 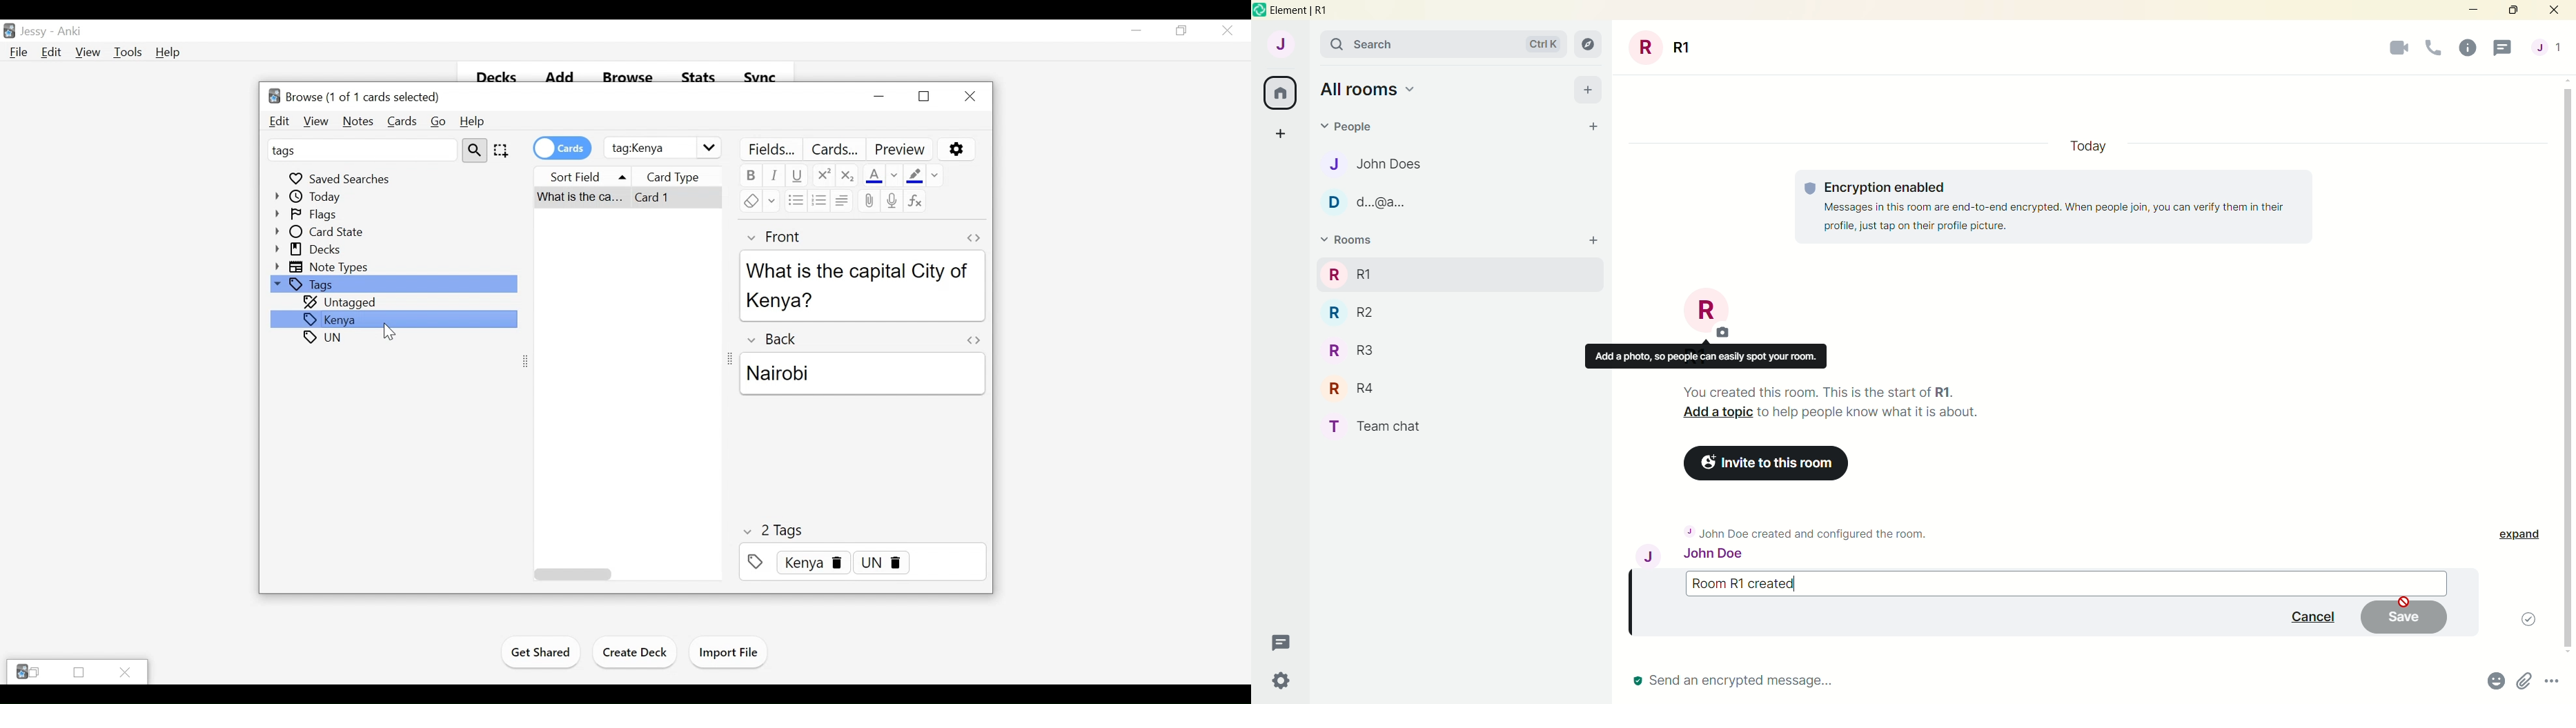 What do you see at coordinates (325, 338) in the screenshot?
I see `tags` at bounding box center [325, 338].